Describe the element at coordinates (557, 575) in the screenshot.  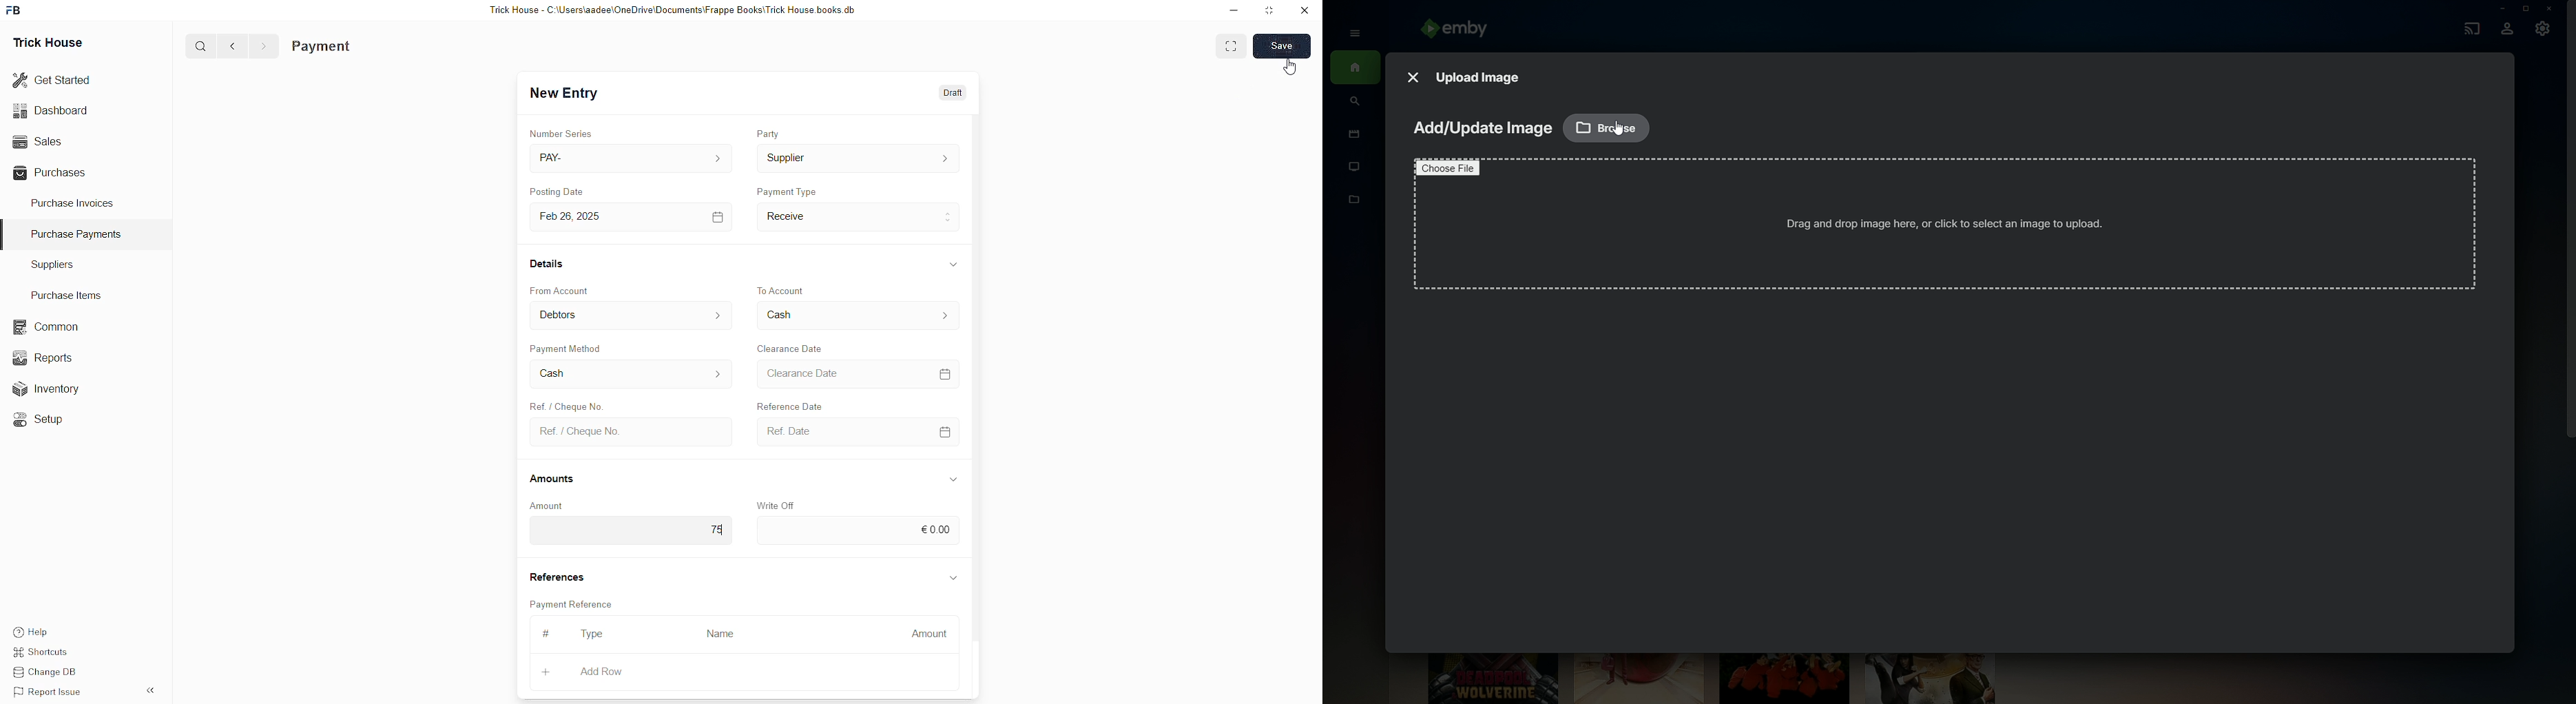
I see `References` at that location.